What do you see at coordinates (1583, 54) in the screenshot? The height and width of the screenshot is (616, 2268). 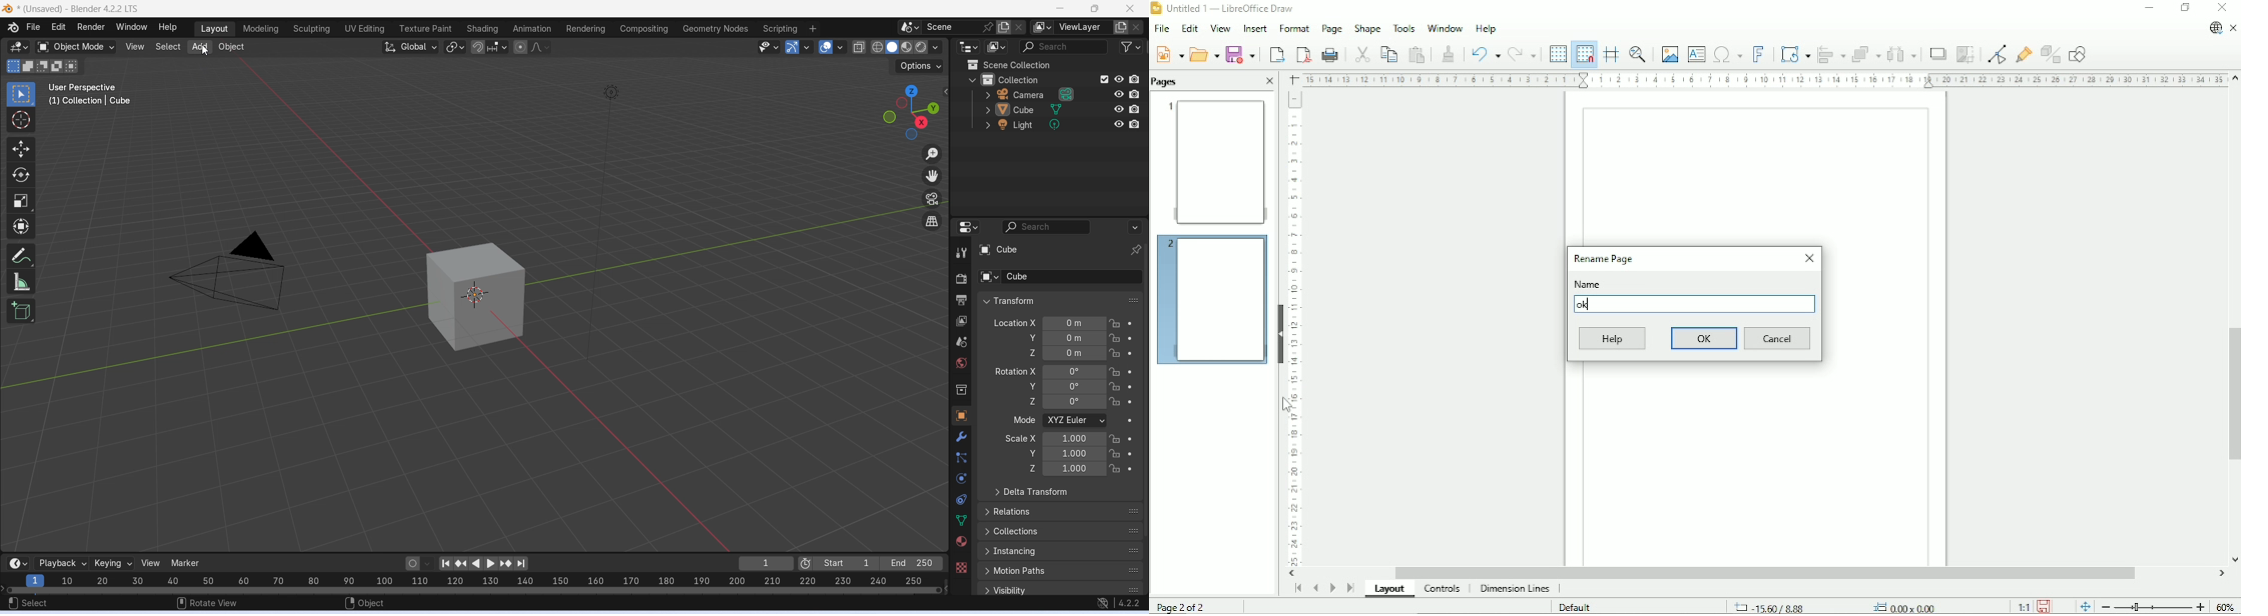 I see `Snap to grid` at bounding box center [1583, 54].